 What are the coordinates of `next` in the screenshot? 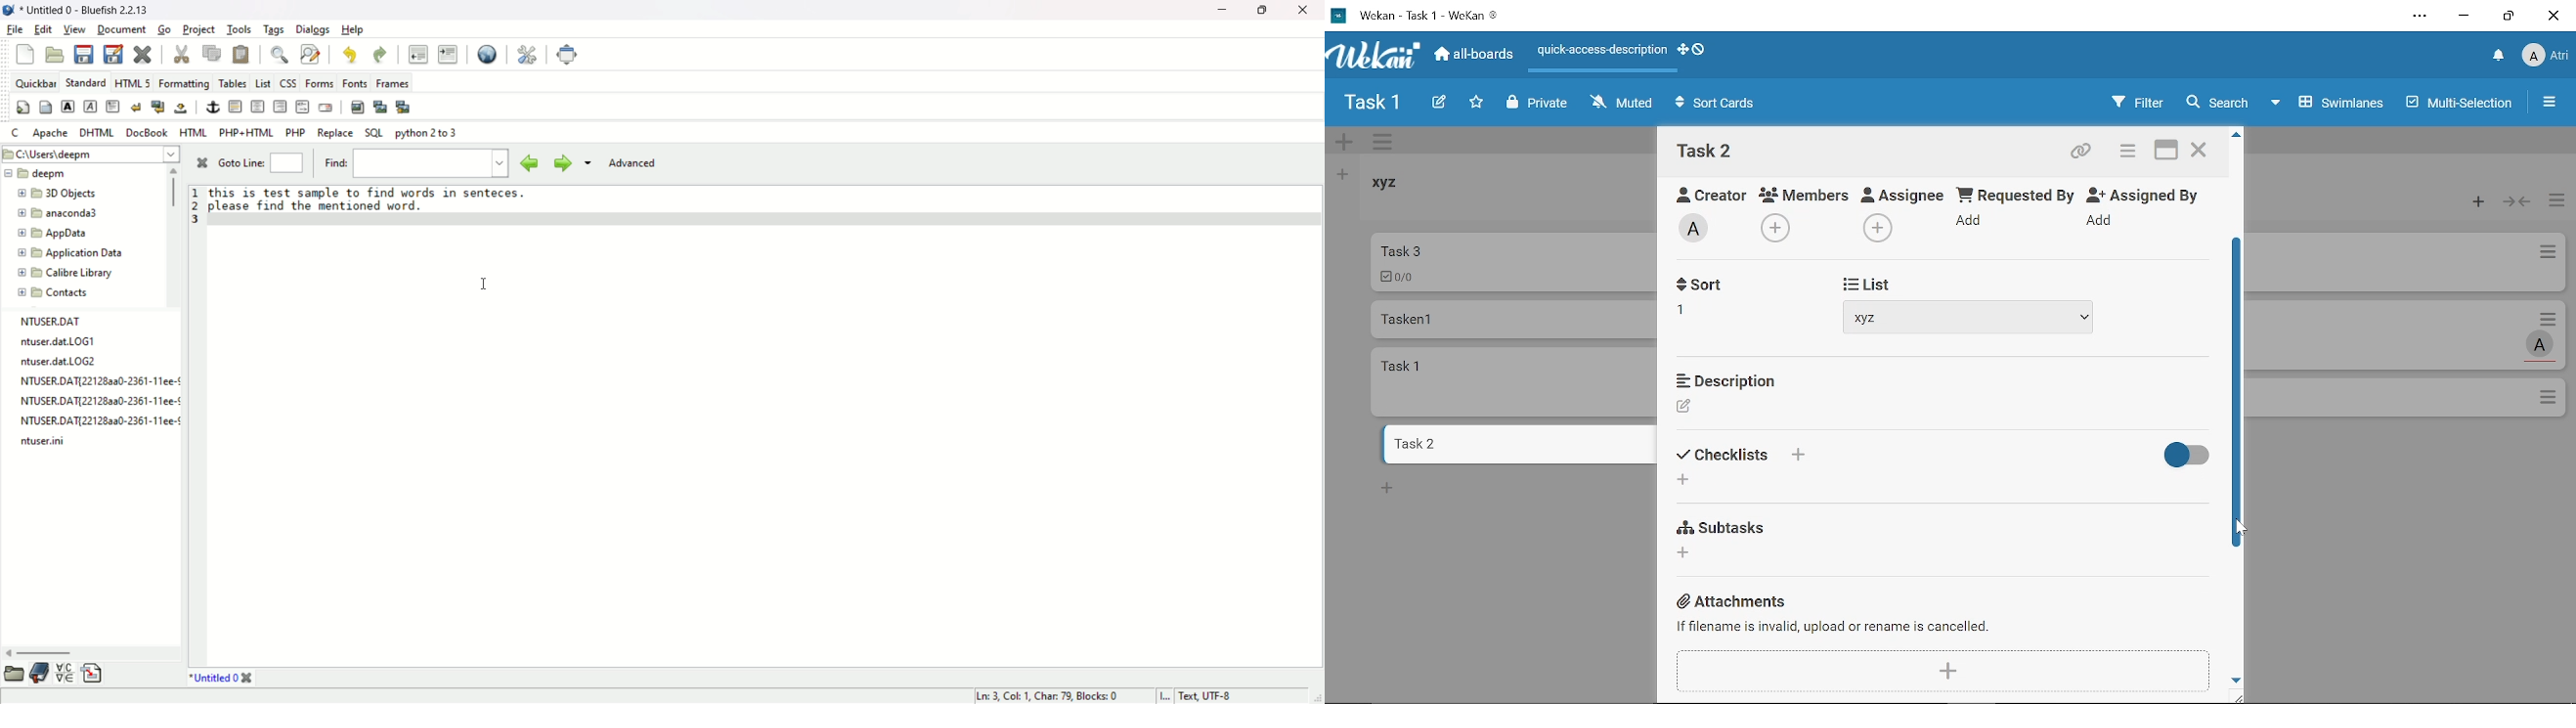 It's located at (561, 164).